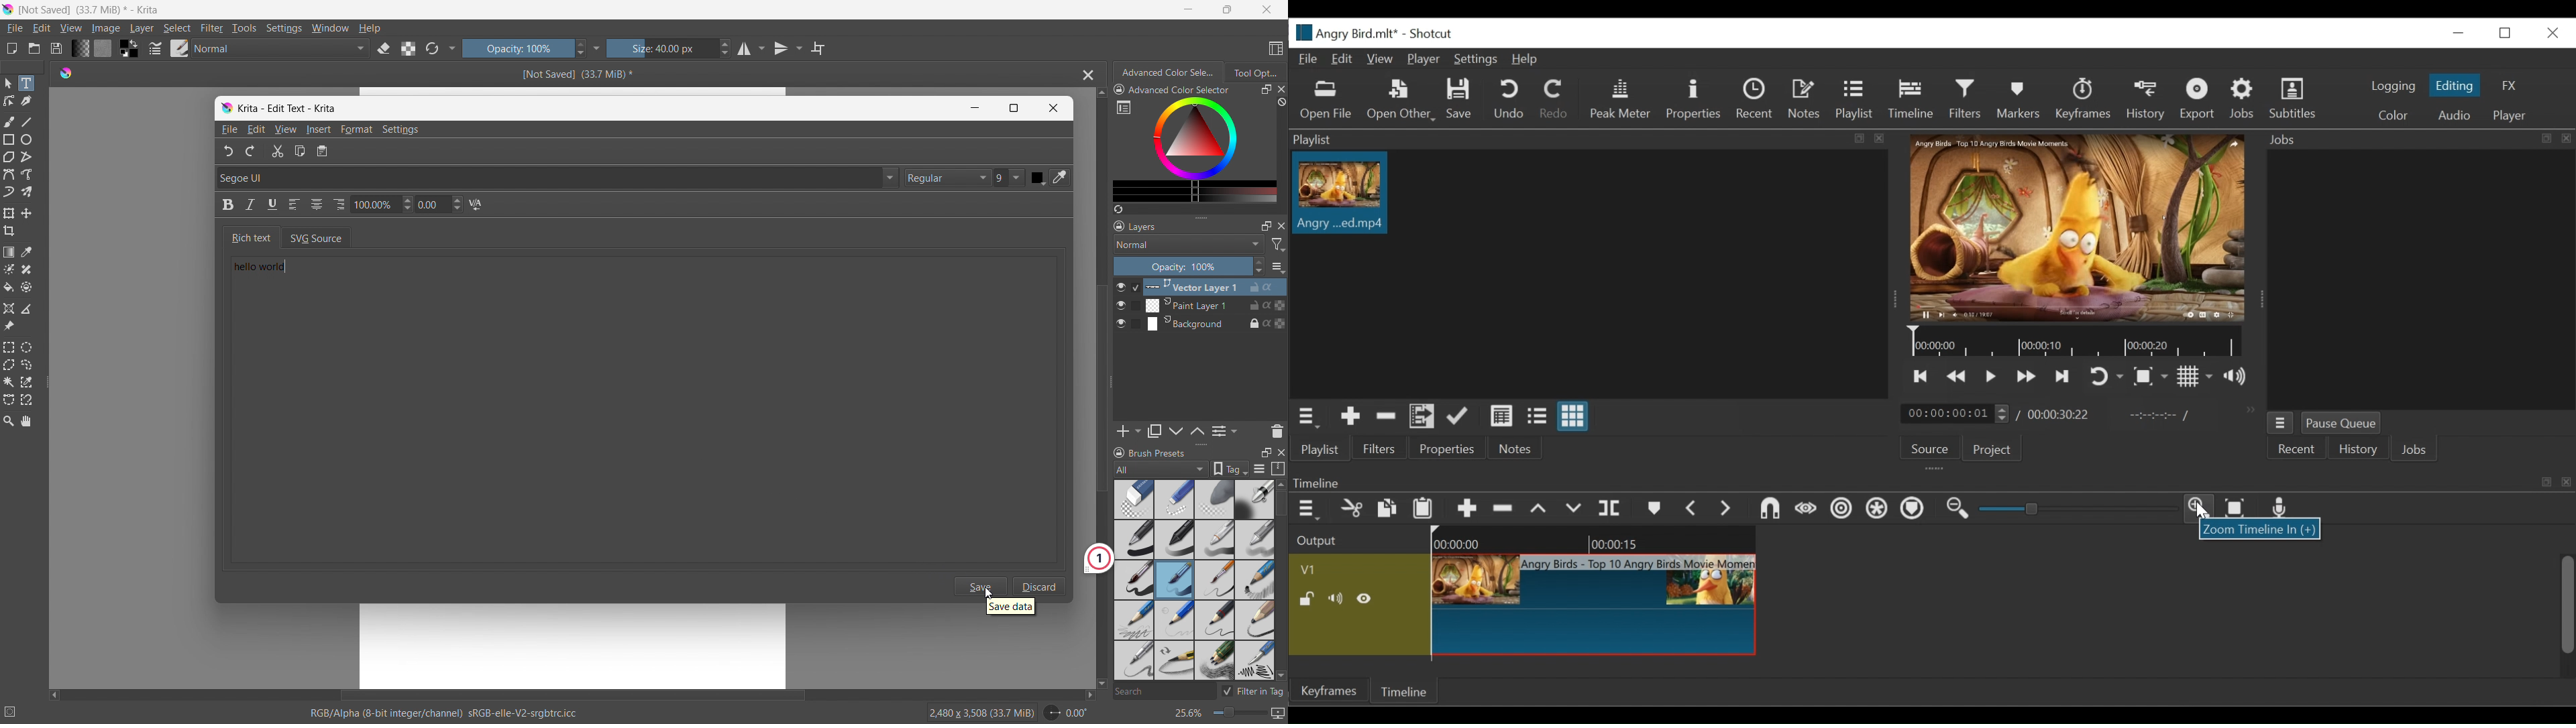  I want to click on cut, so click(1351, 509).